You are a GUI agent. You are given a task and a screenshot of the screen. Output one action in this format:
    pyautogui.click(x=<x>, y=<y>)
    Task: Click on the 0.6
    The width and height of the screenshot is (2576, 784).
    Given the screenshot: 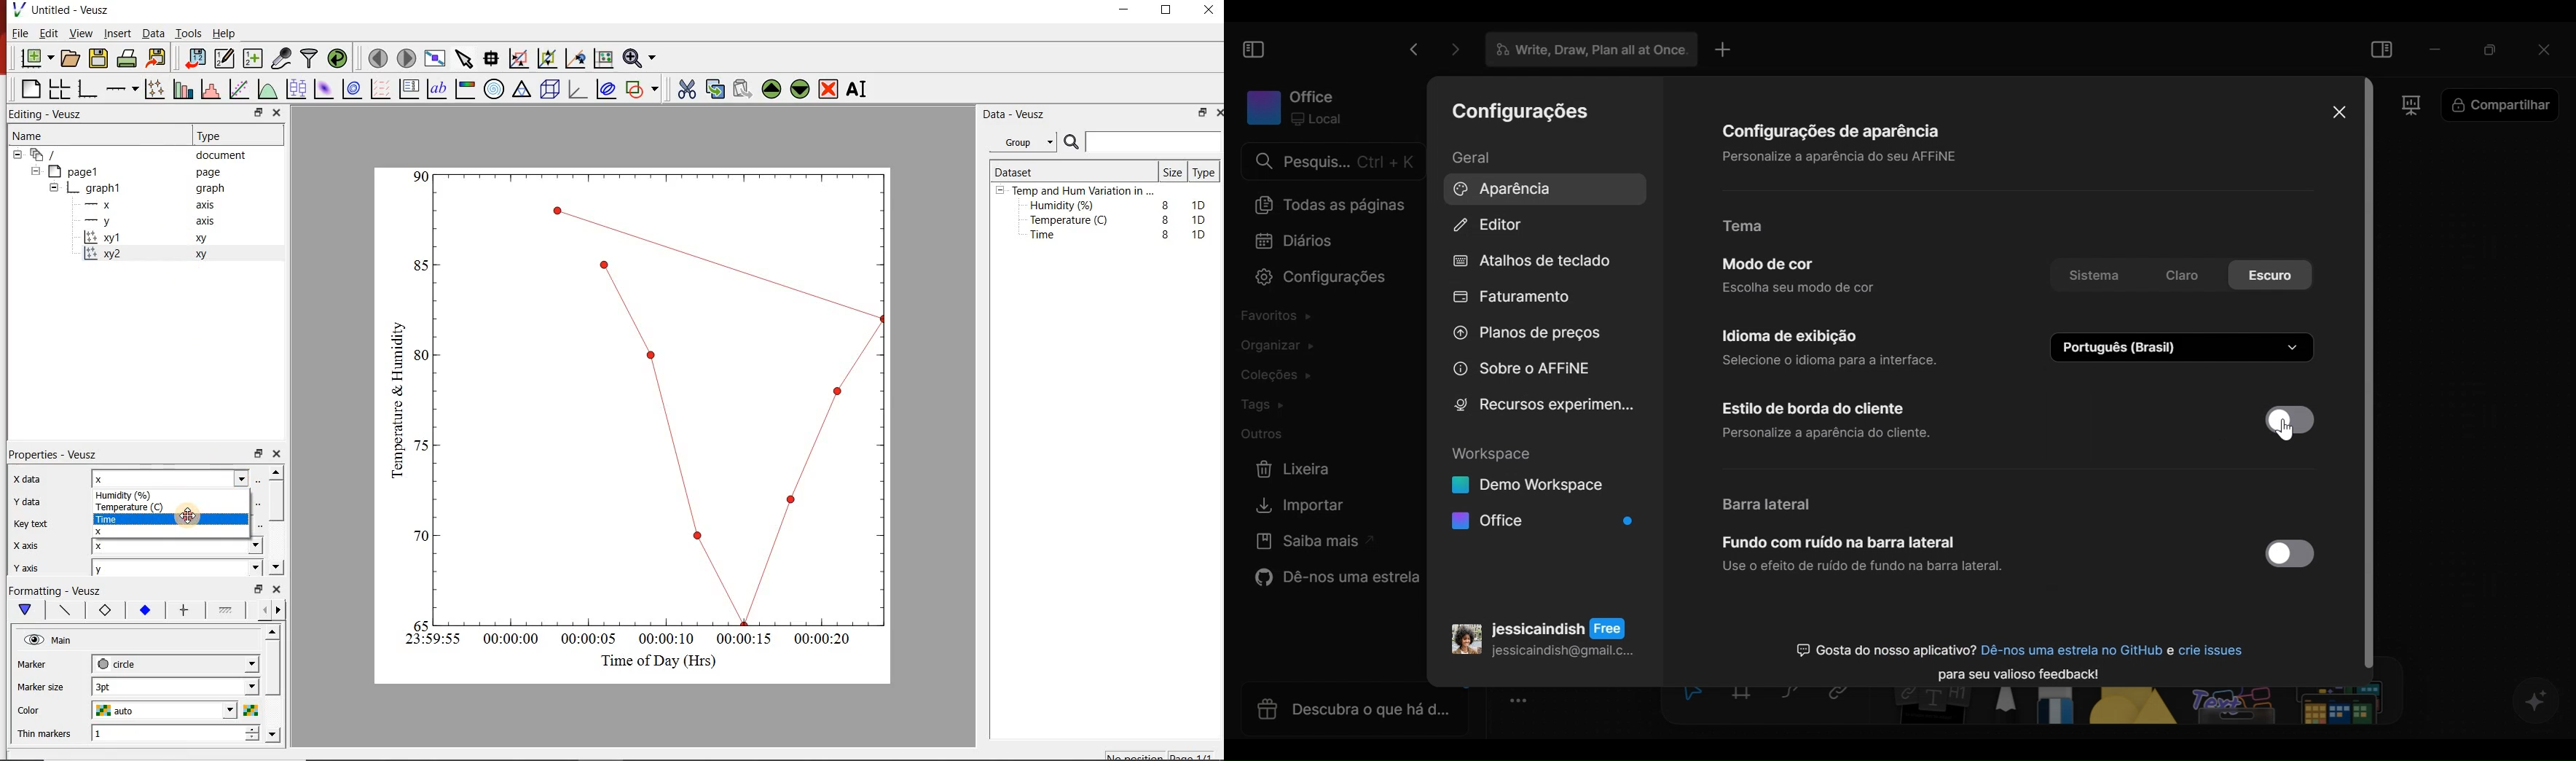 What is the action you would take?
    pyautogui.click(x=422, y=359)
    